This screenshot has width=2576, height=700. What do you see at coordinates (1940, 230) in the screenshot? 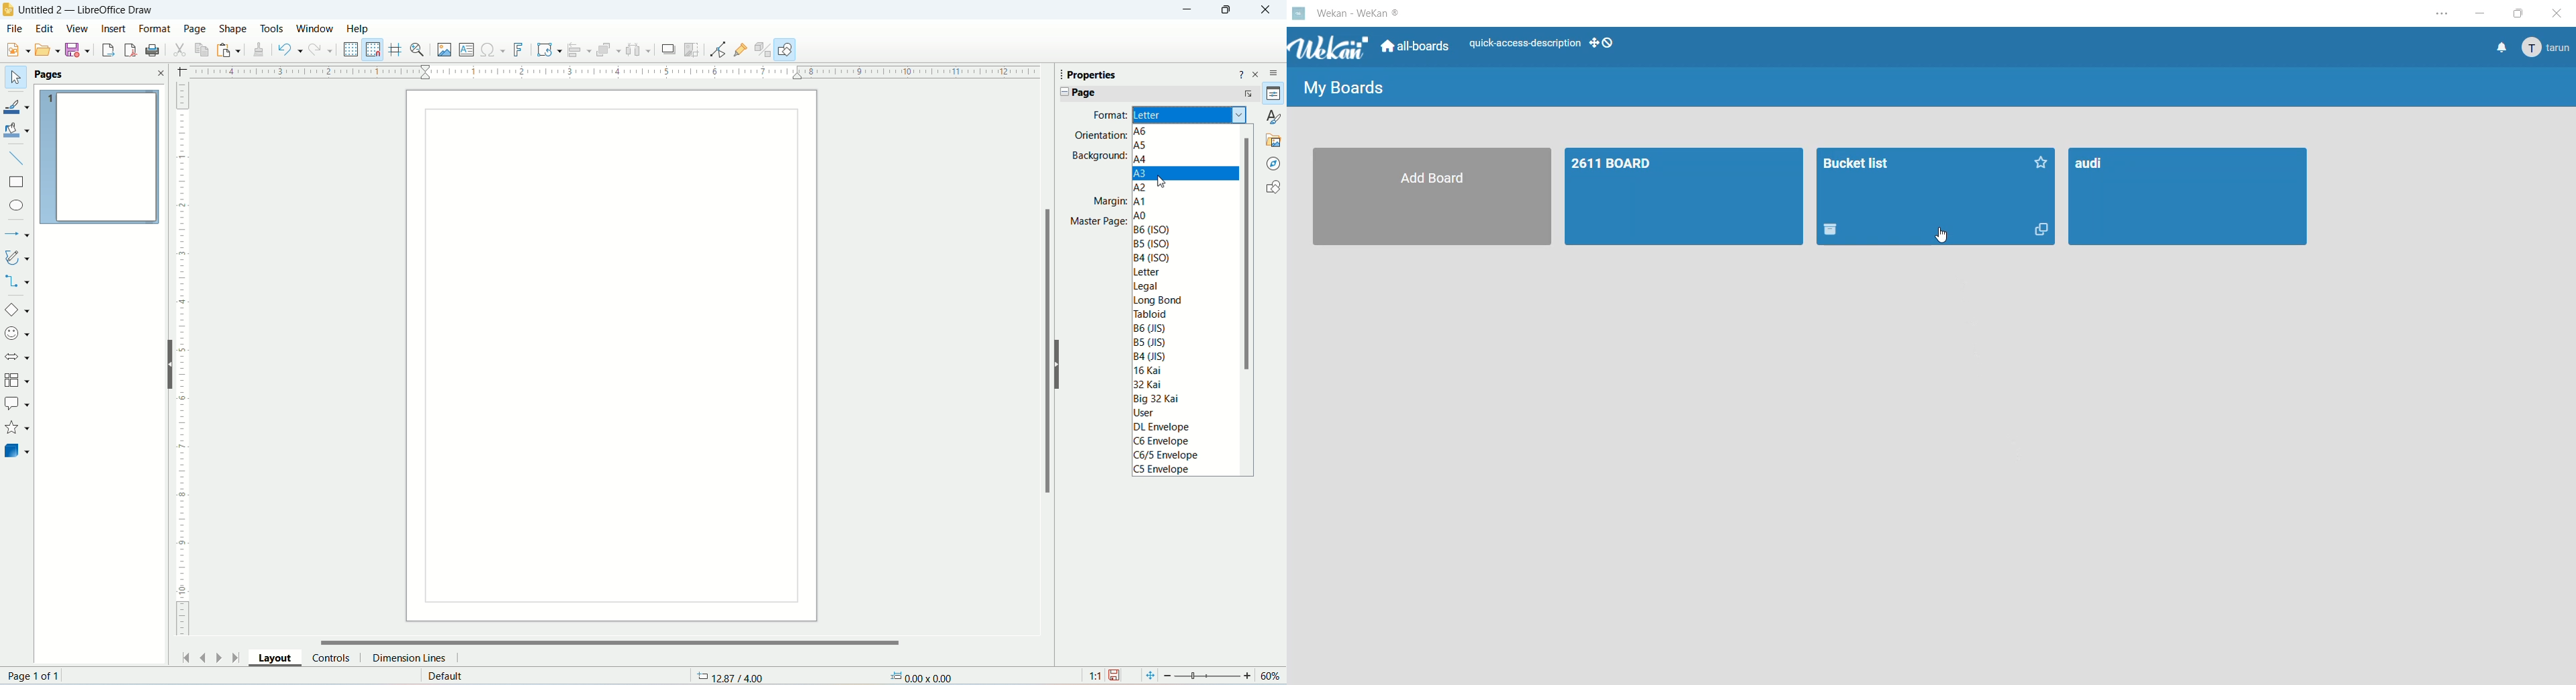
I see `cursor` at bounding box center [1940, 230].